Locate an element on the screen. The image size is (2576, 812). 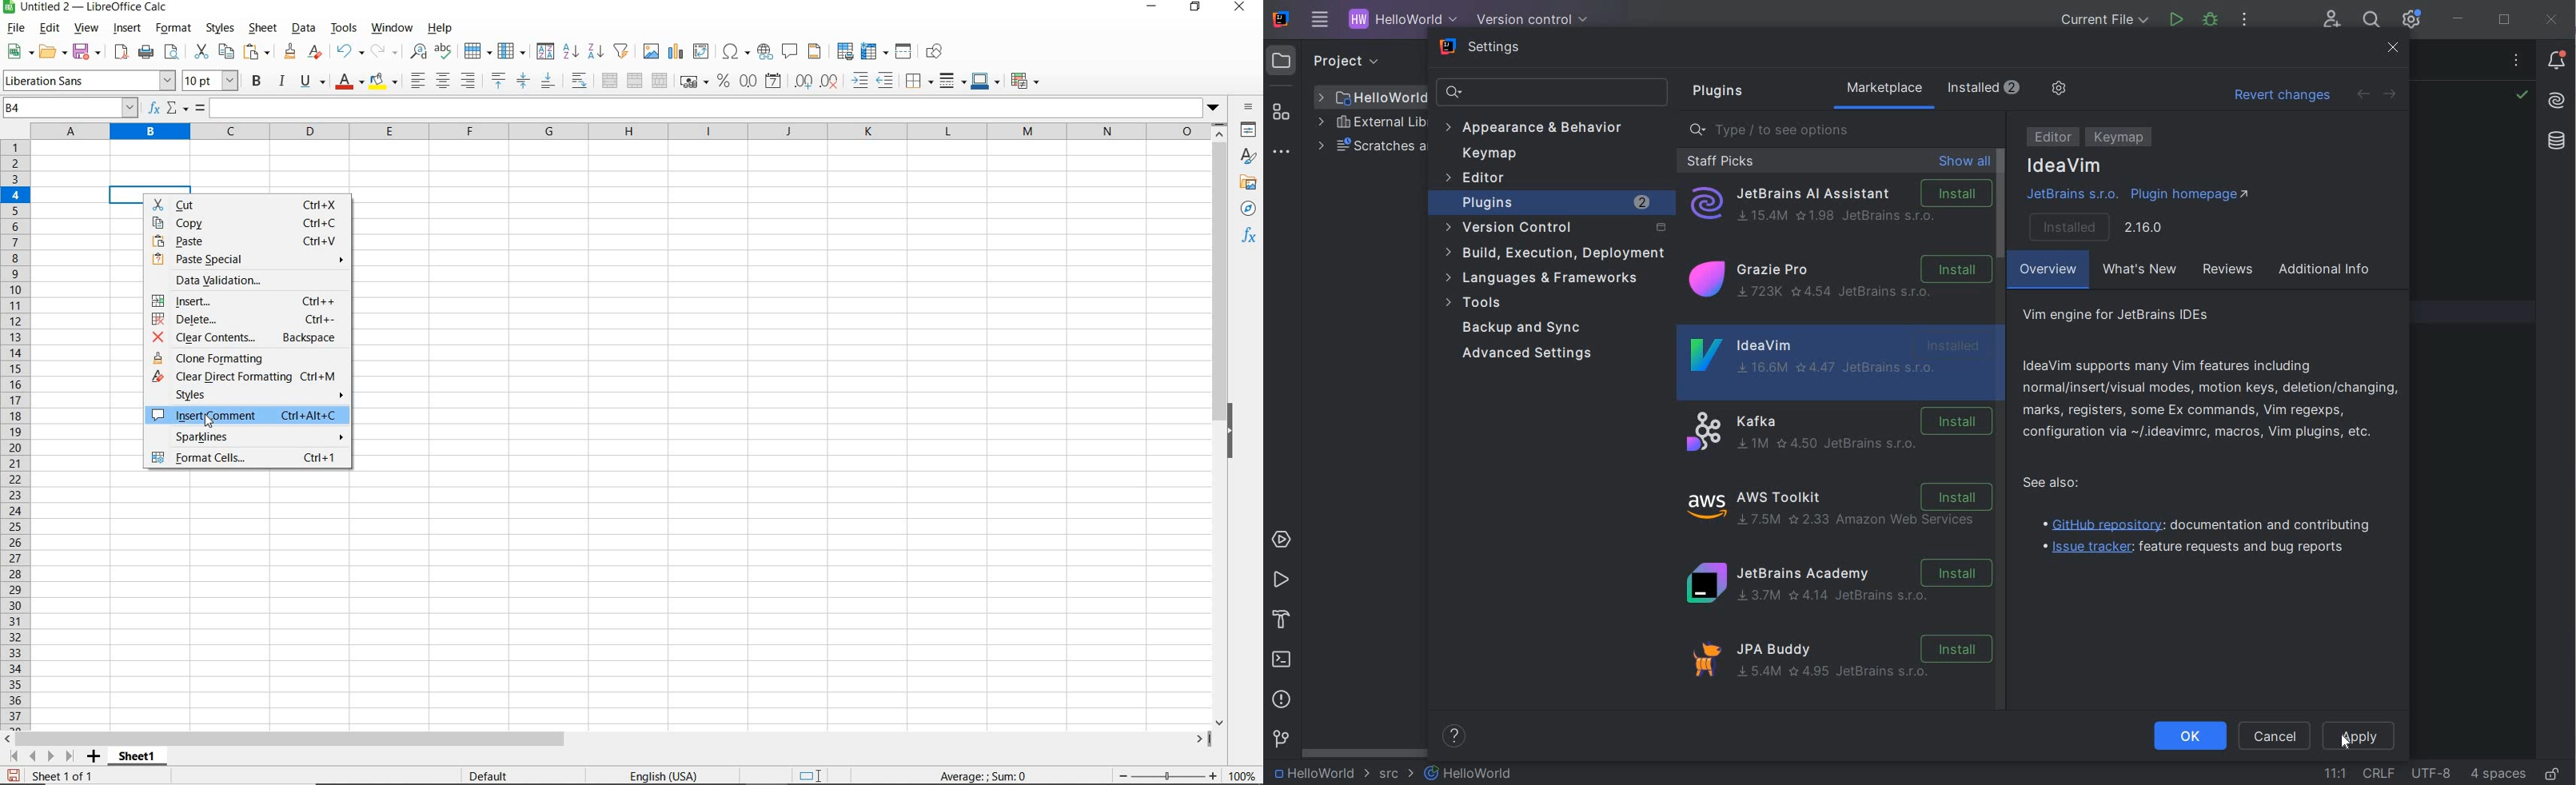
undo is located at coordinates (349, 51).